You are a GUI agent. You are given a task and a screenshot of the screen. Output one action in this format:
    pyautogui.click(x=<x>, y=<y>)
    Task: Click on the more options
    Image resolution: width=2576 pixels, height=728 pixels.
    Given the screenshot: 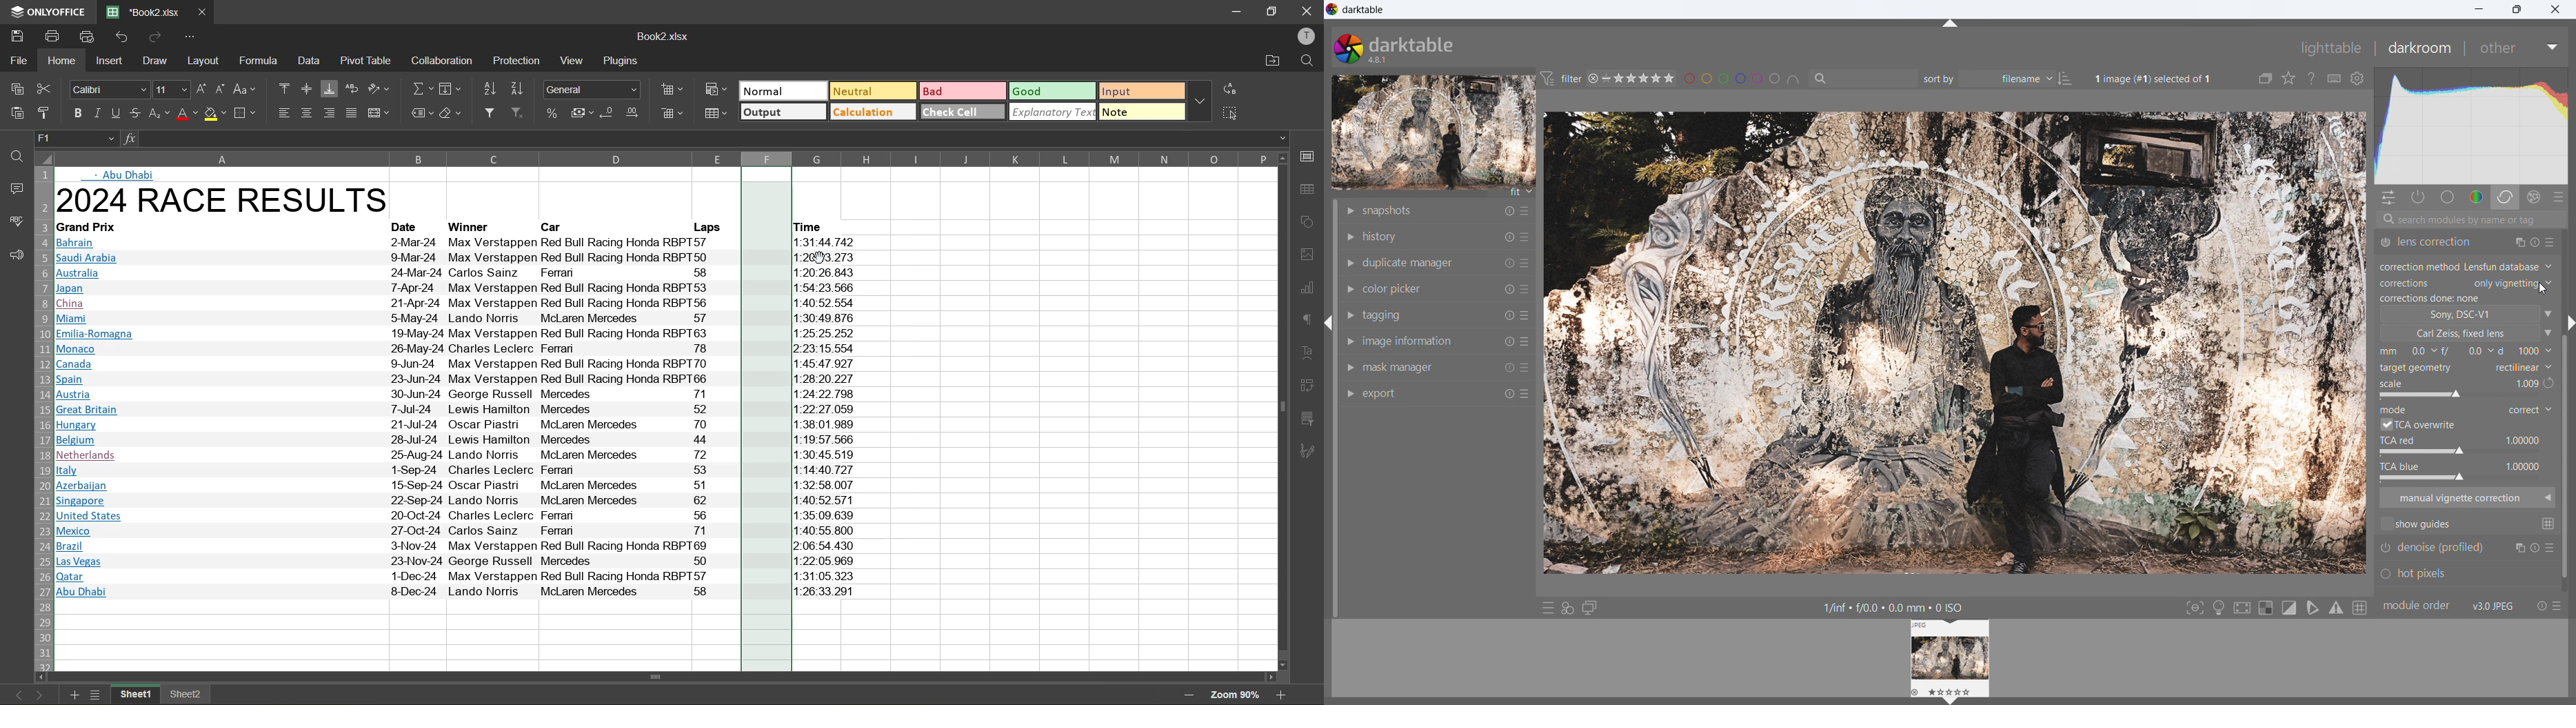 What is the action you would take?
    pyautogui.click(x=1528, y=344)
    